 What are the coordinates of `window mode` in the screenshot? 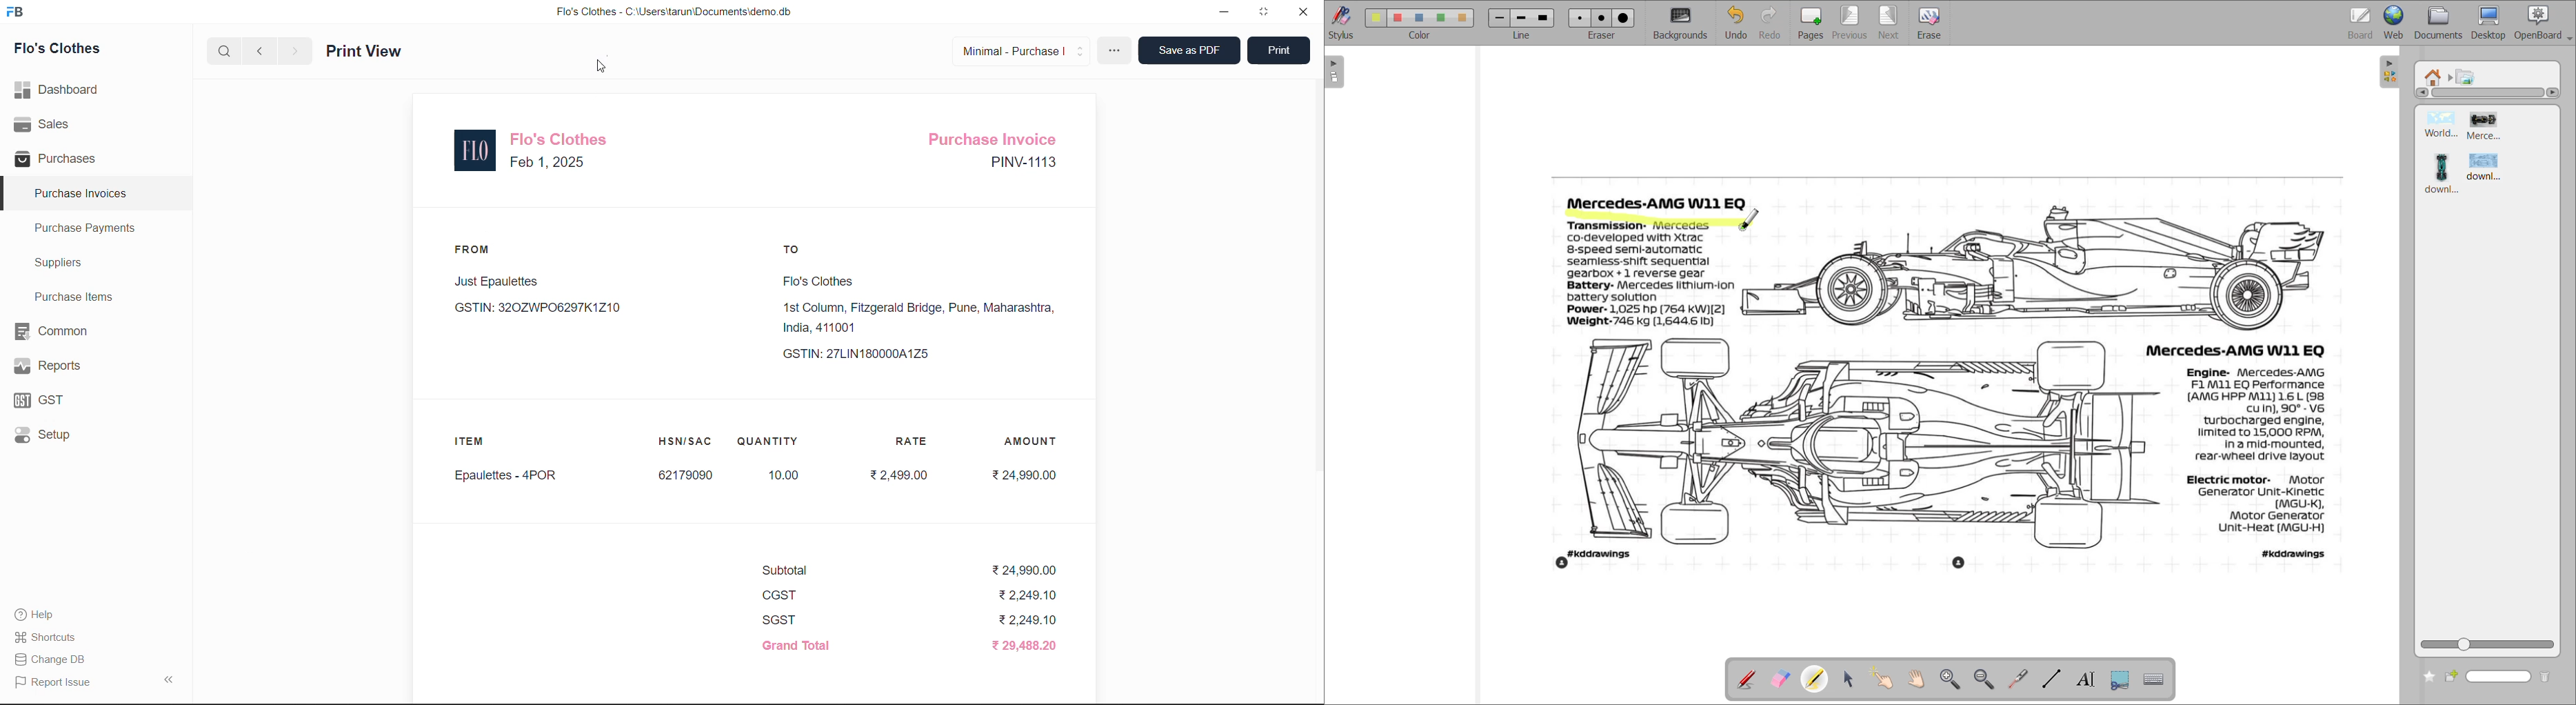 It's located at (1265, 12).